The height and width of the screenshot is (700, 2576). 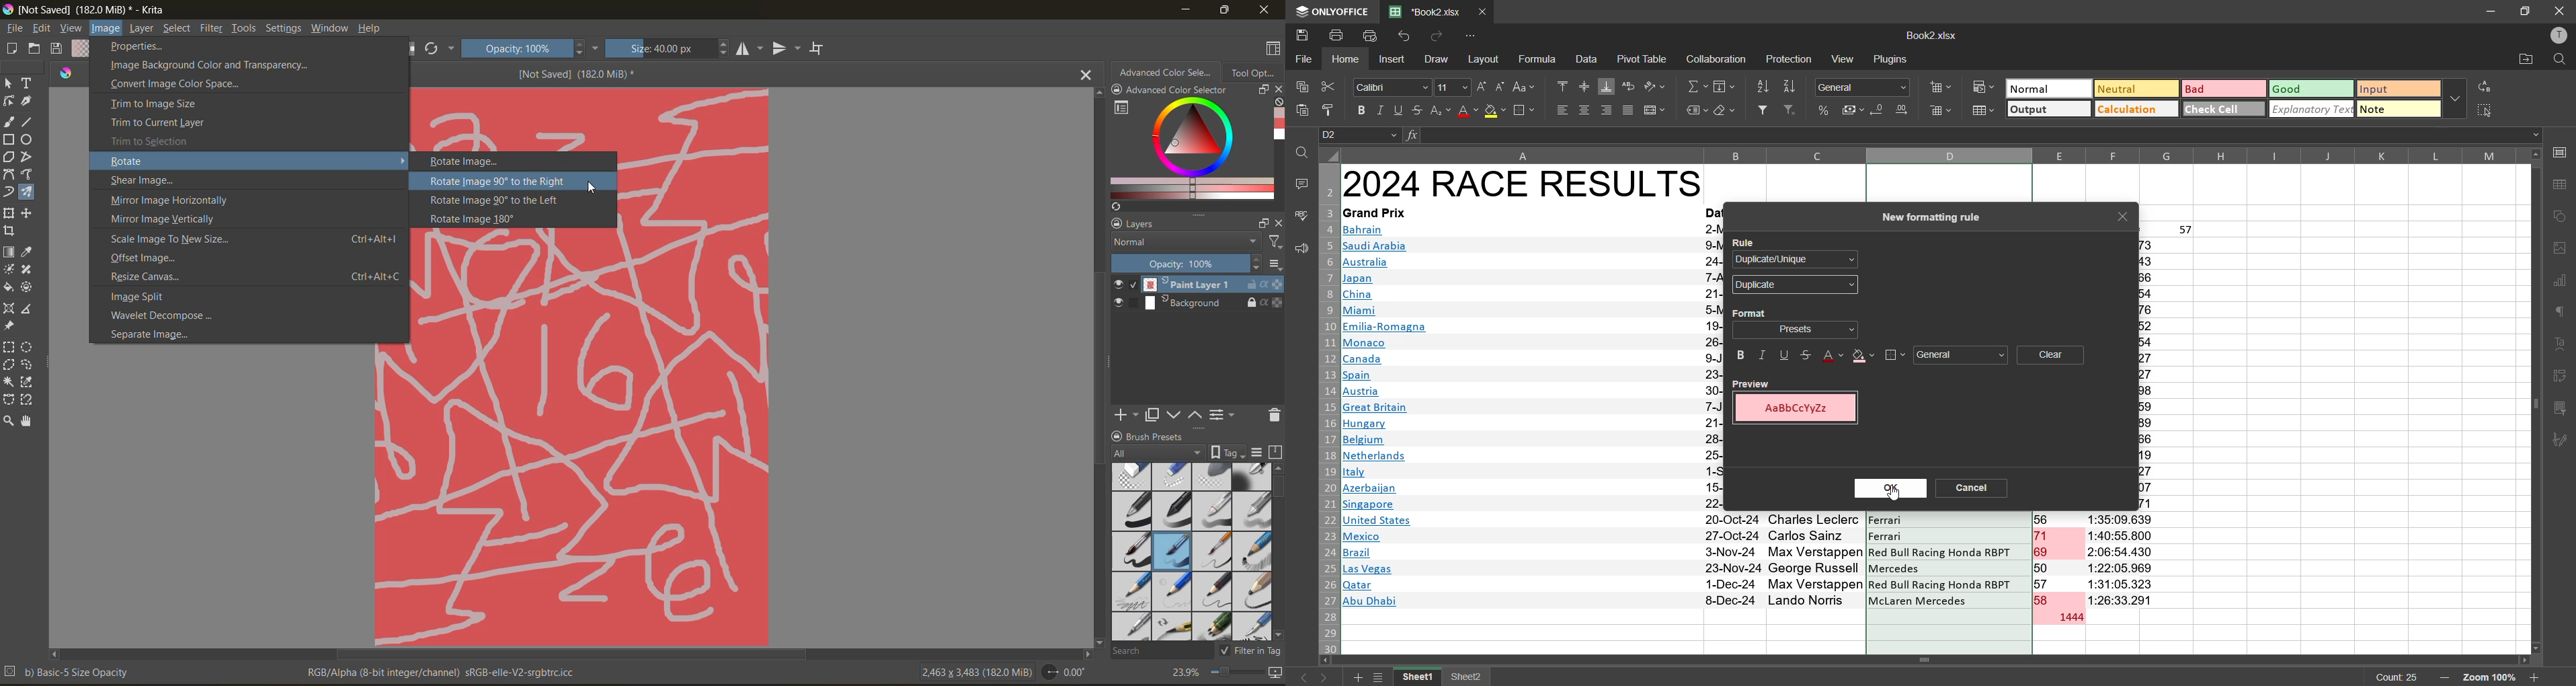 I want to click on number format, so click(x=1867, y=87).